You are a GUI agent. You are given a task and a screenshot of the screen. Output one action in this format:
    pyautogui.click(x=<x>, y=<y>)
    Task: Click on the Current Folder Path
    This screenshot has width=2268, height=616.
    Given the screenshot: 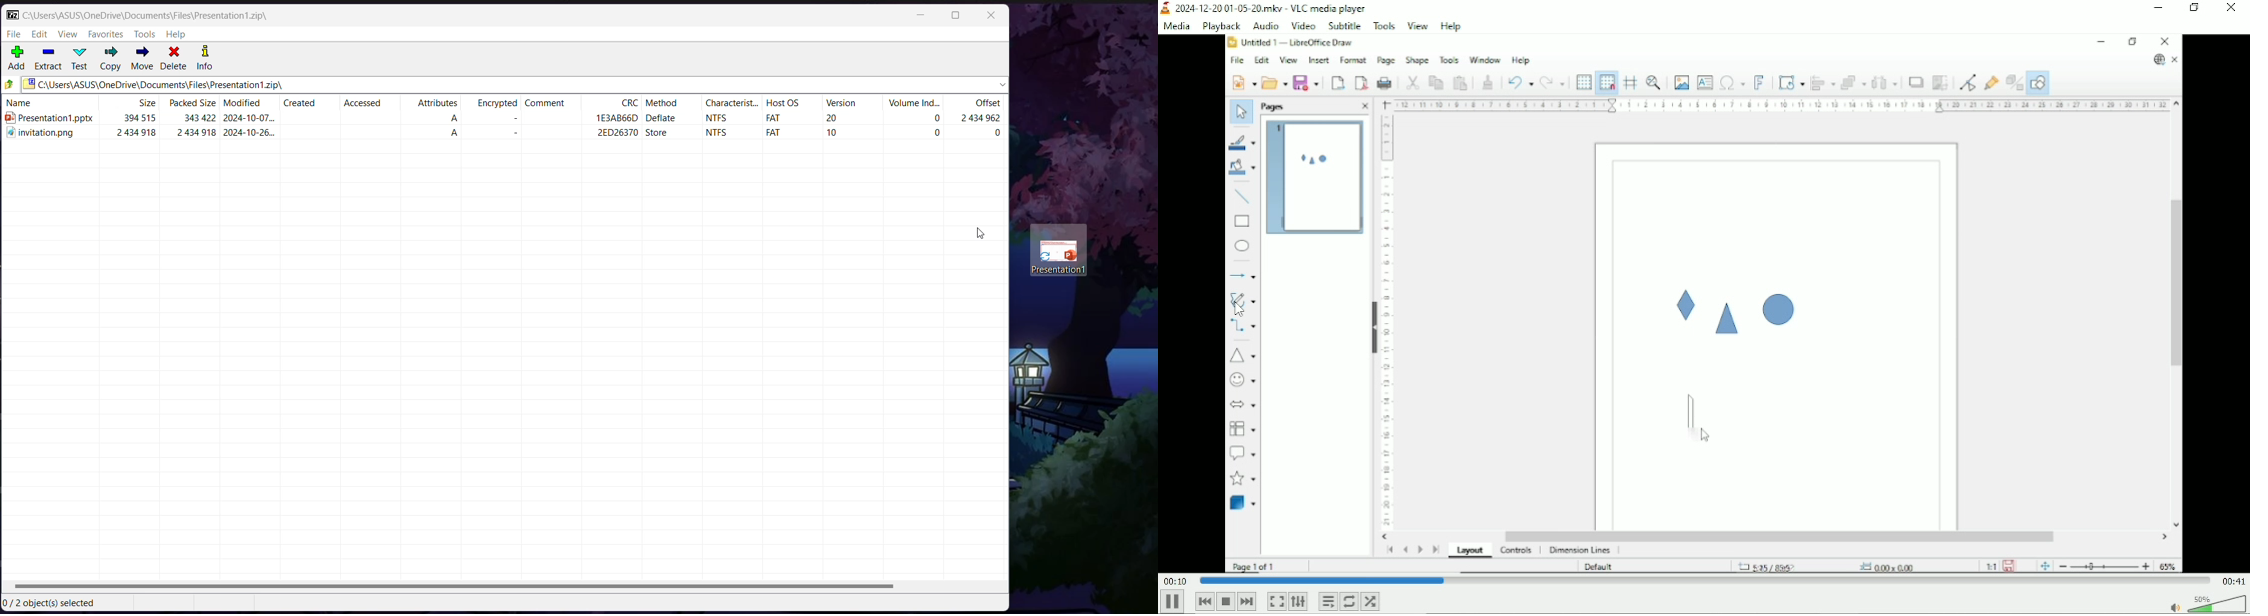 What is the action you would take?
    pyautogui.click(x=515, y=85)
    